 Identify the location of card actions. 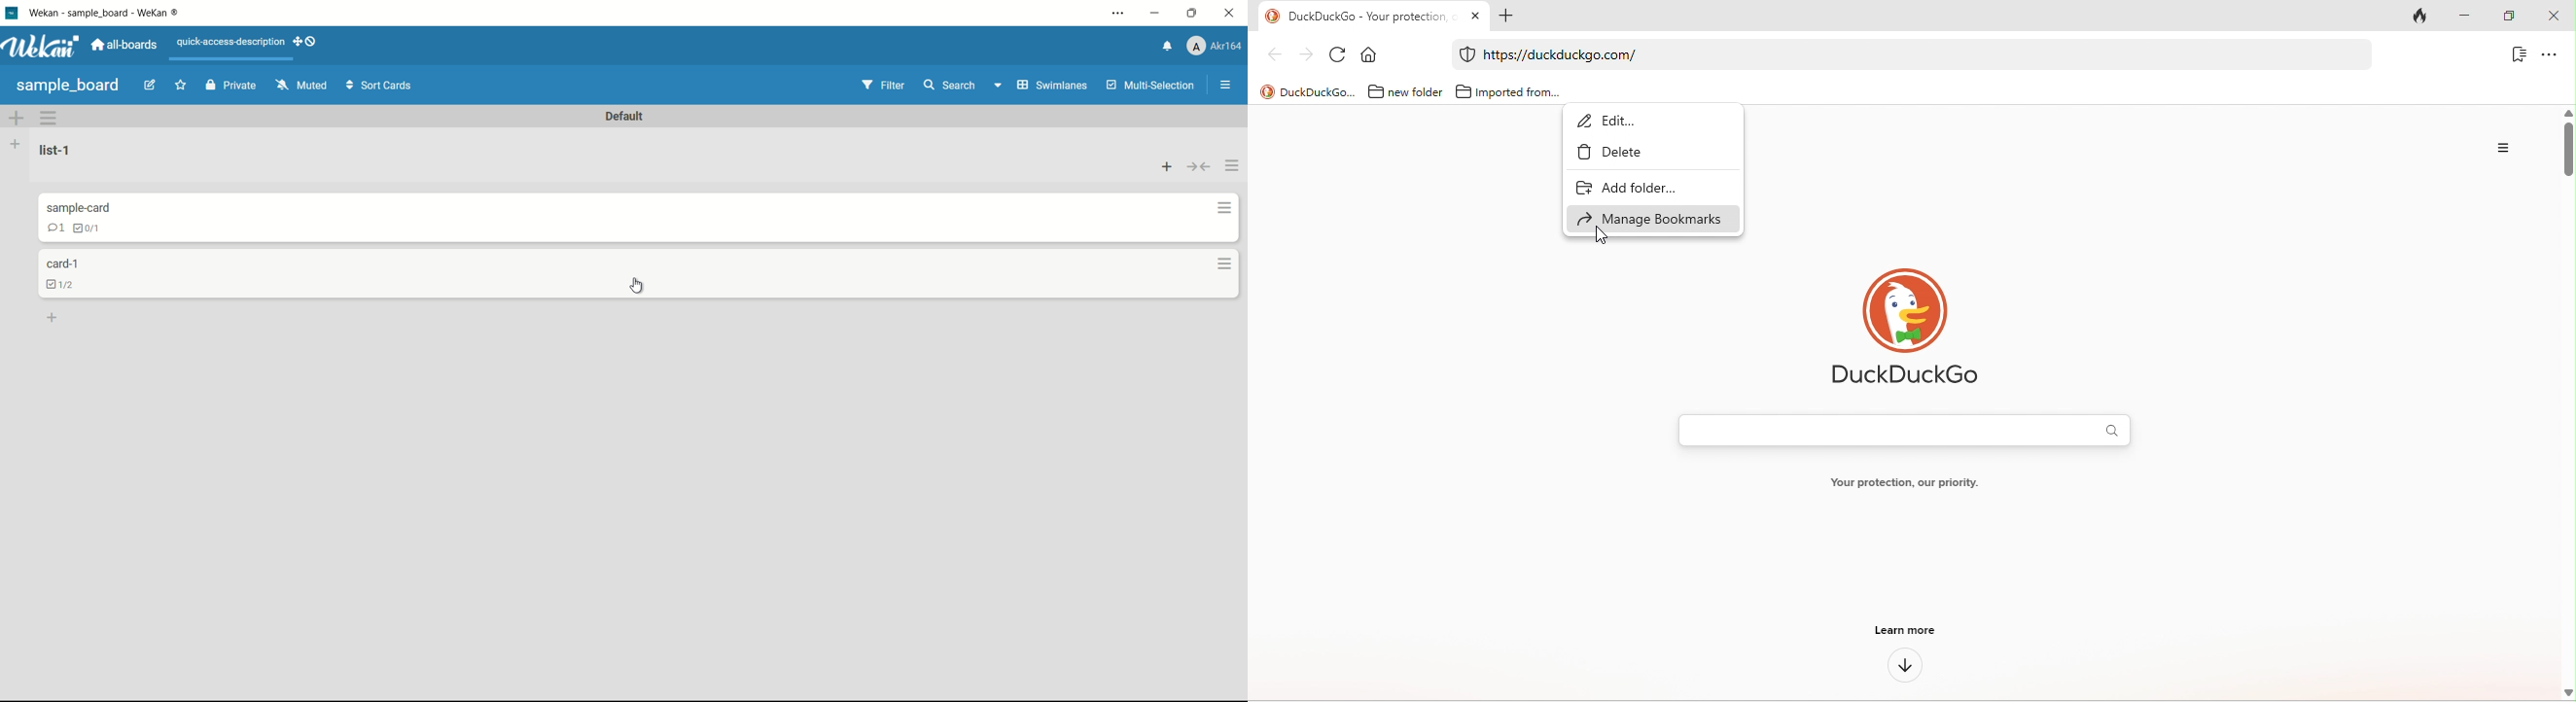
(1222, 263).